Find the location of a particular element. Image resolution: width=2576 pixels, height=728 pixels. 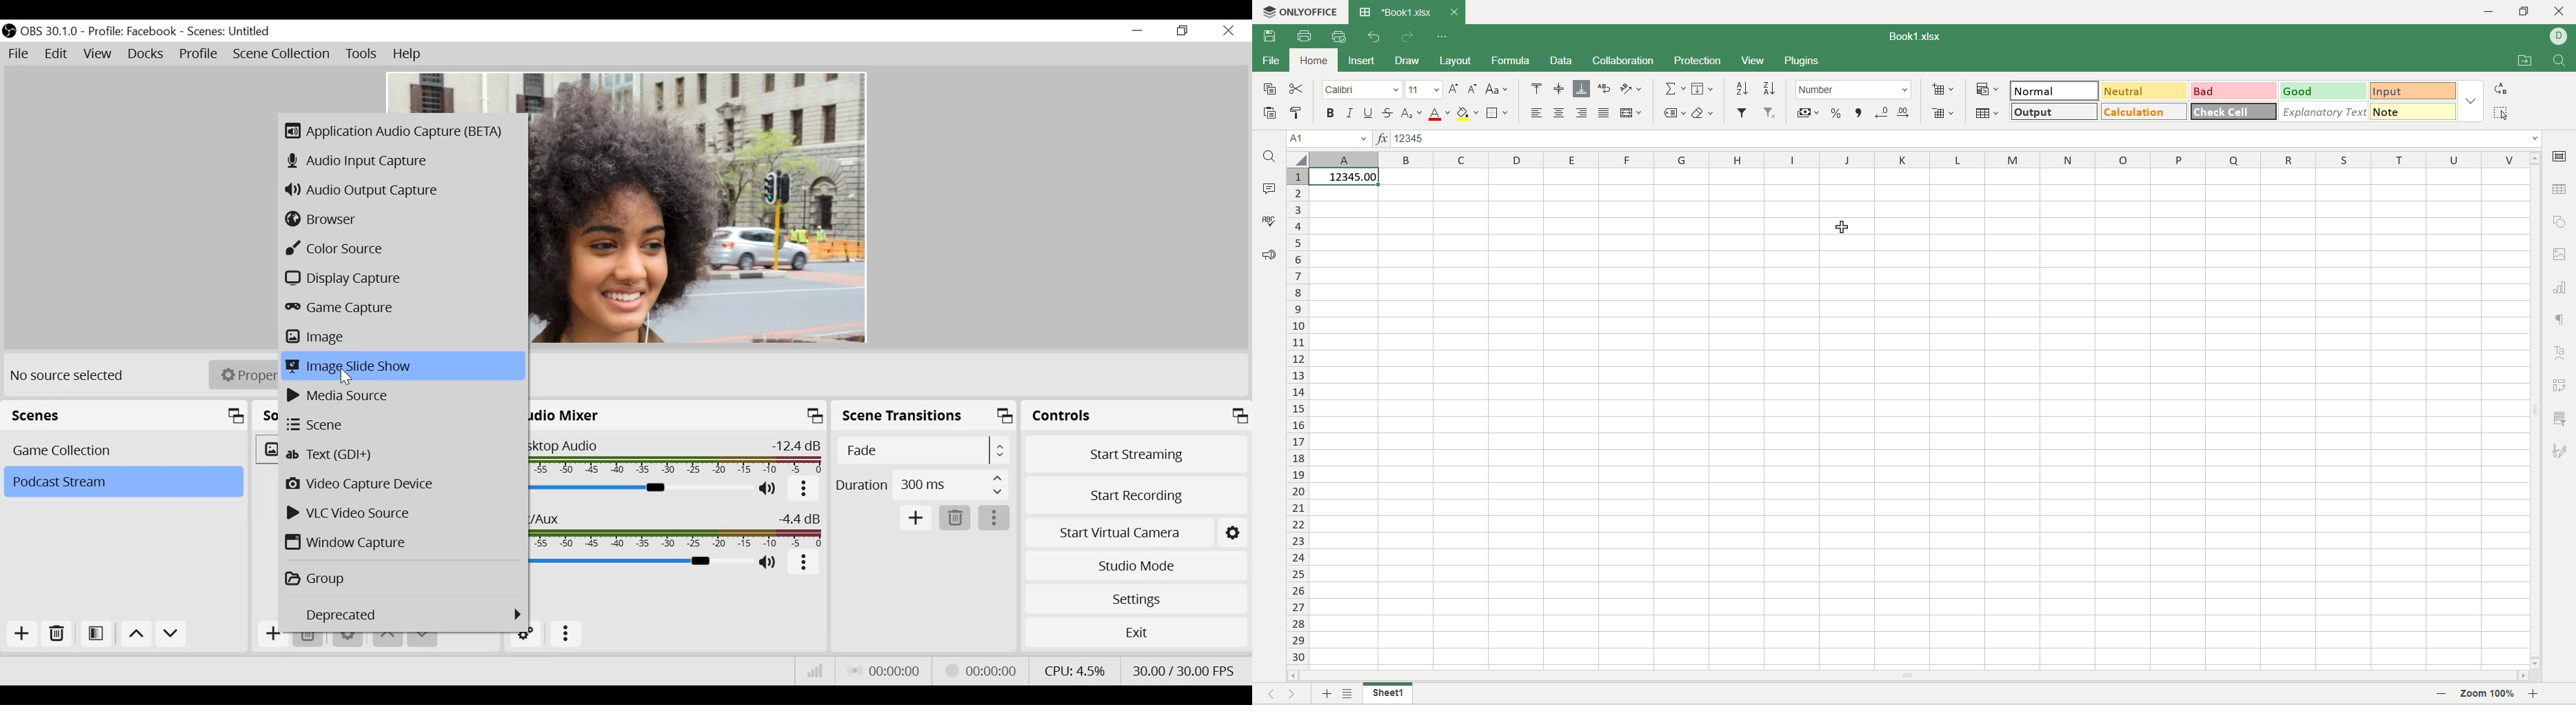

decrease decimal is located at coordinates (1882, 115).